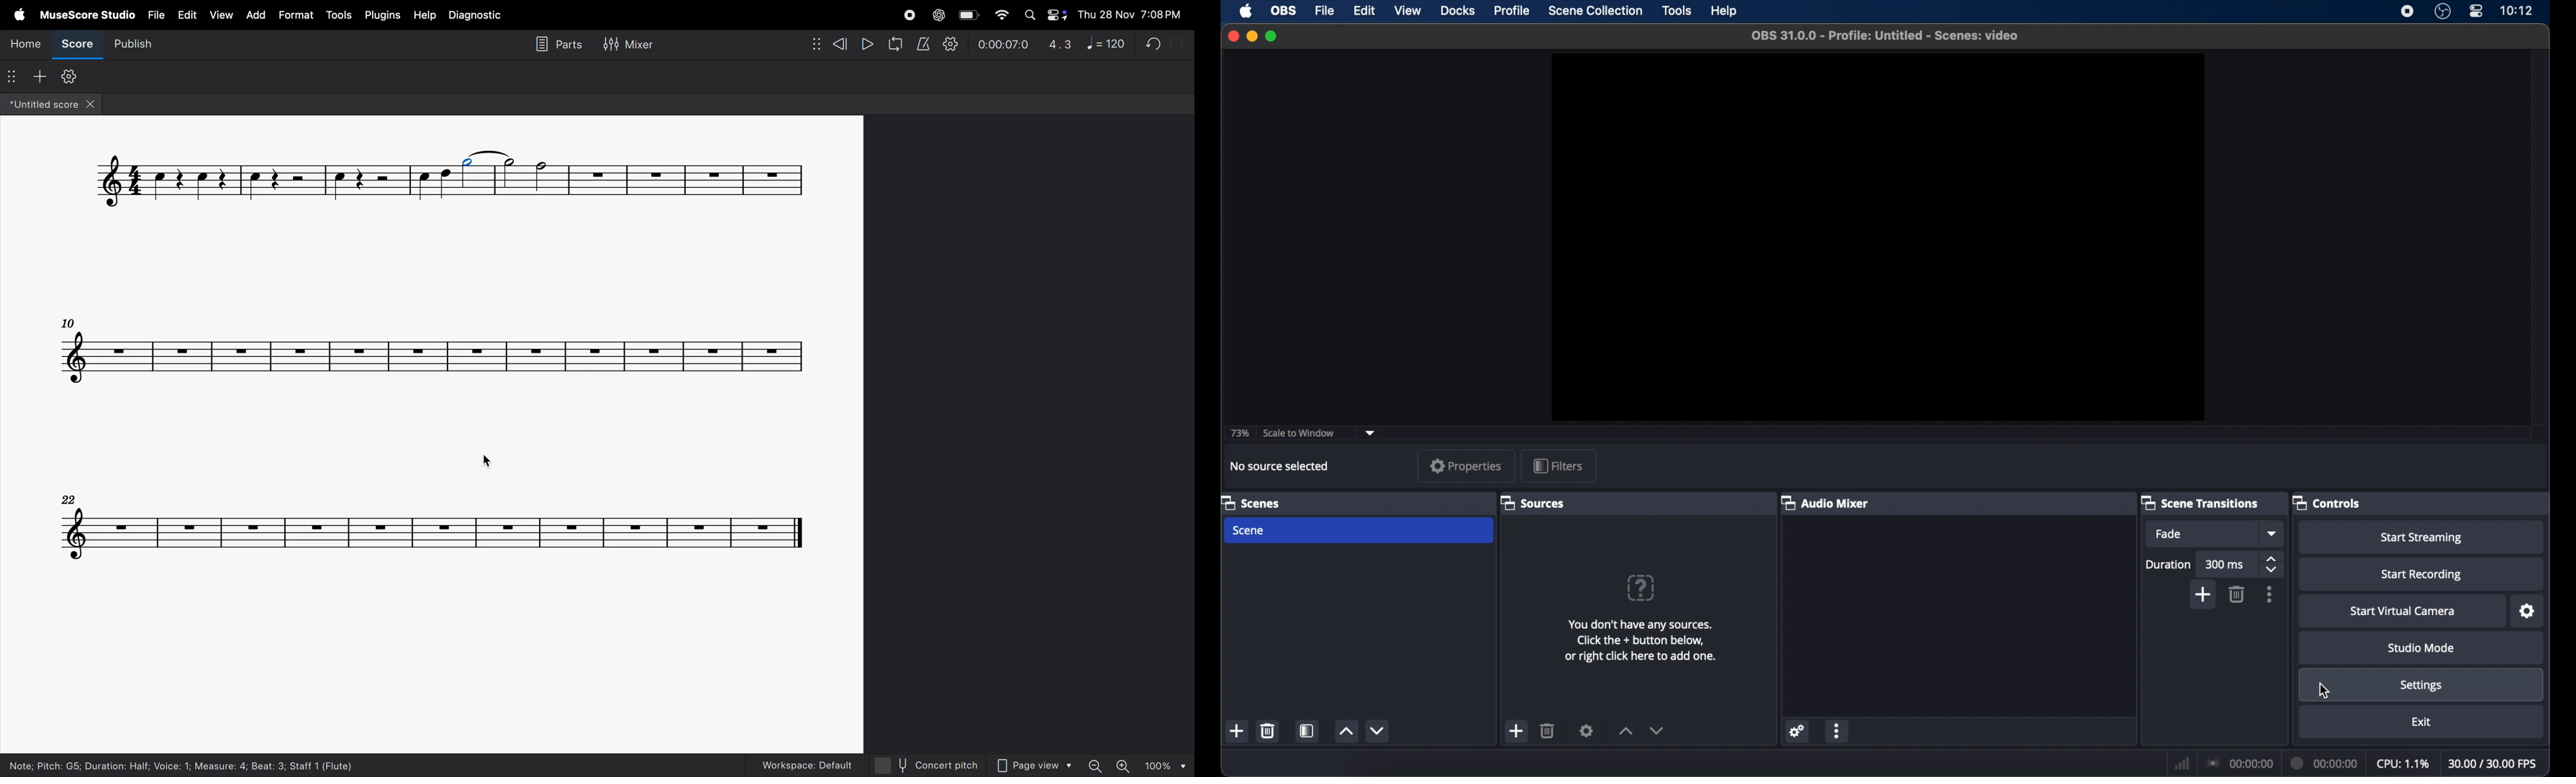  What do you see at coordinates (488, 460) in the screenshot?
I see `cursor` at bounding box center [488, 460].